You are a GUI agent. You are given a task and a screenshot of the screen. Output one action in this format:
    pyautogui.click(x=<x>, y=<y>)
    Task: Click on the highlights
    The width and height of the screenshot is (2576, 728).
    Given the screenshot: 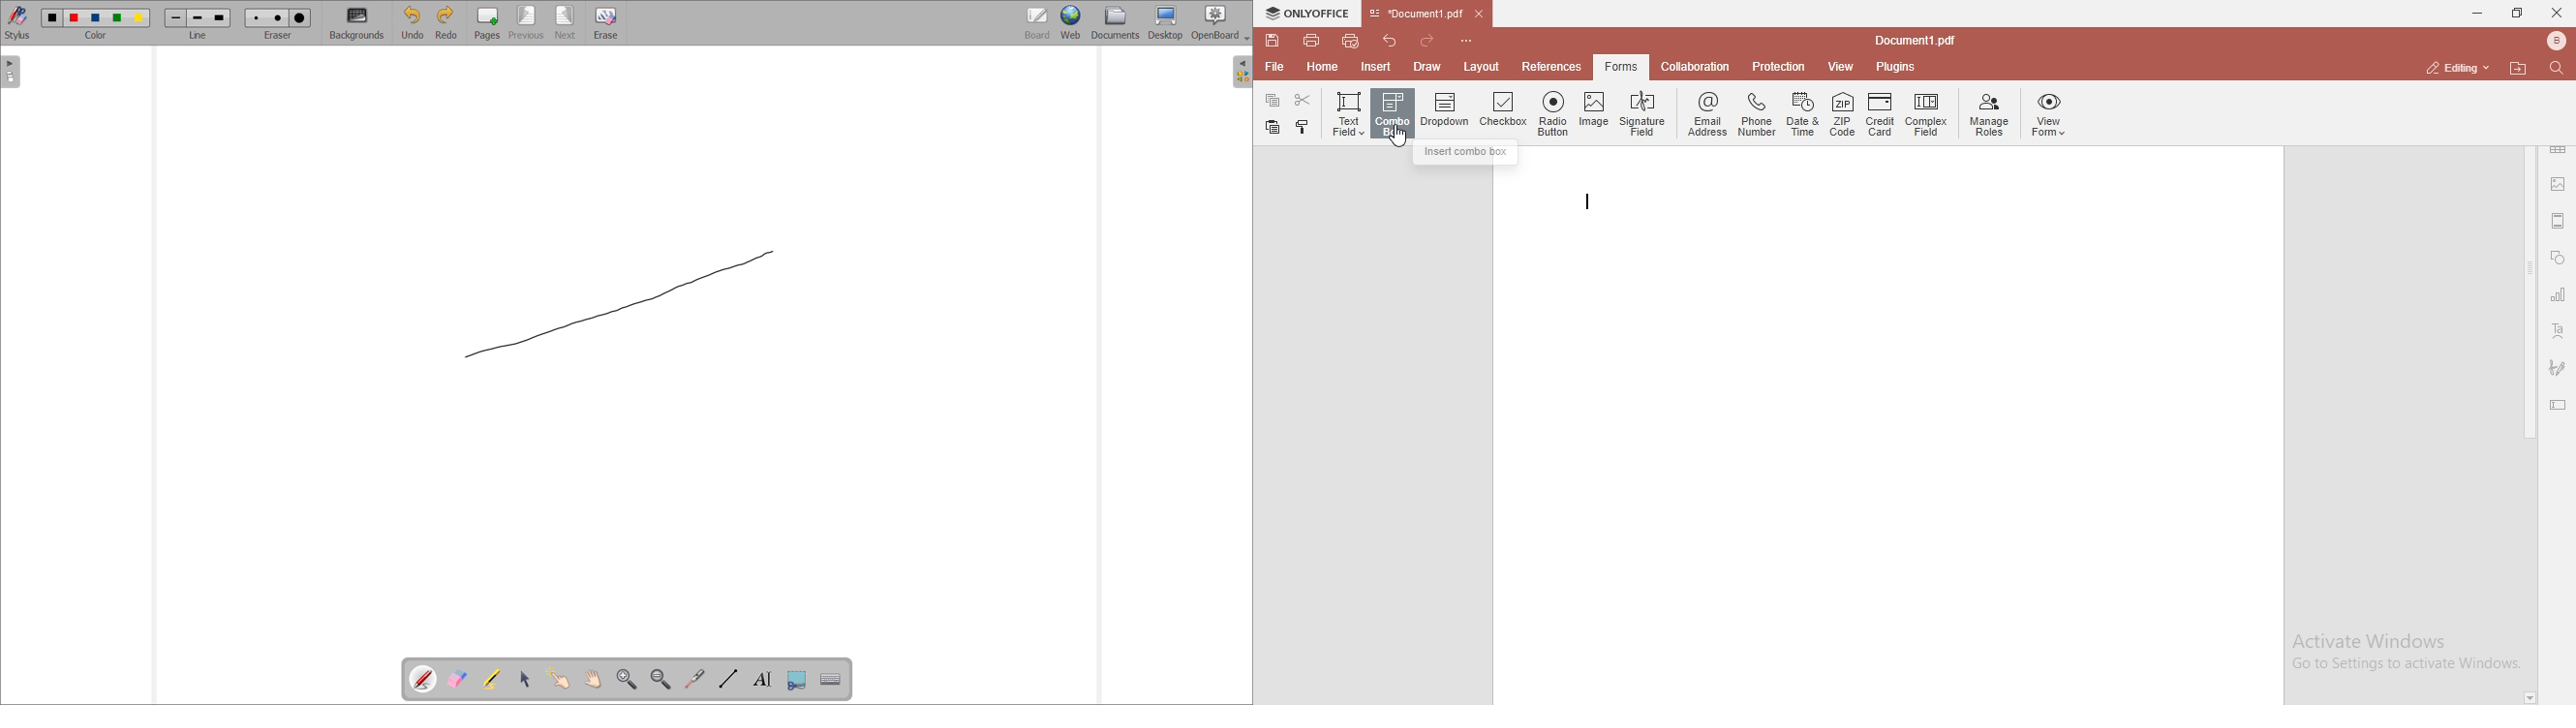 What is the action you would take?
    pyautogui.click(x=492, y=679)
    